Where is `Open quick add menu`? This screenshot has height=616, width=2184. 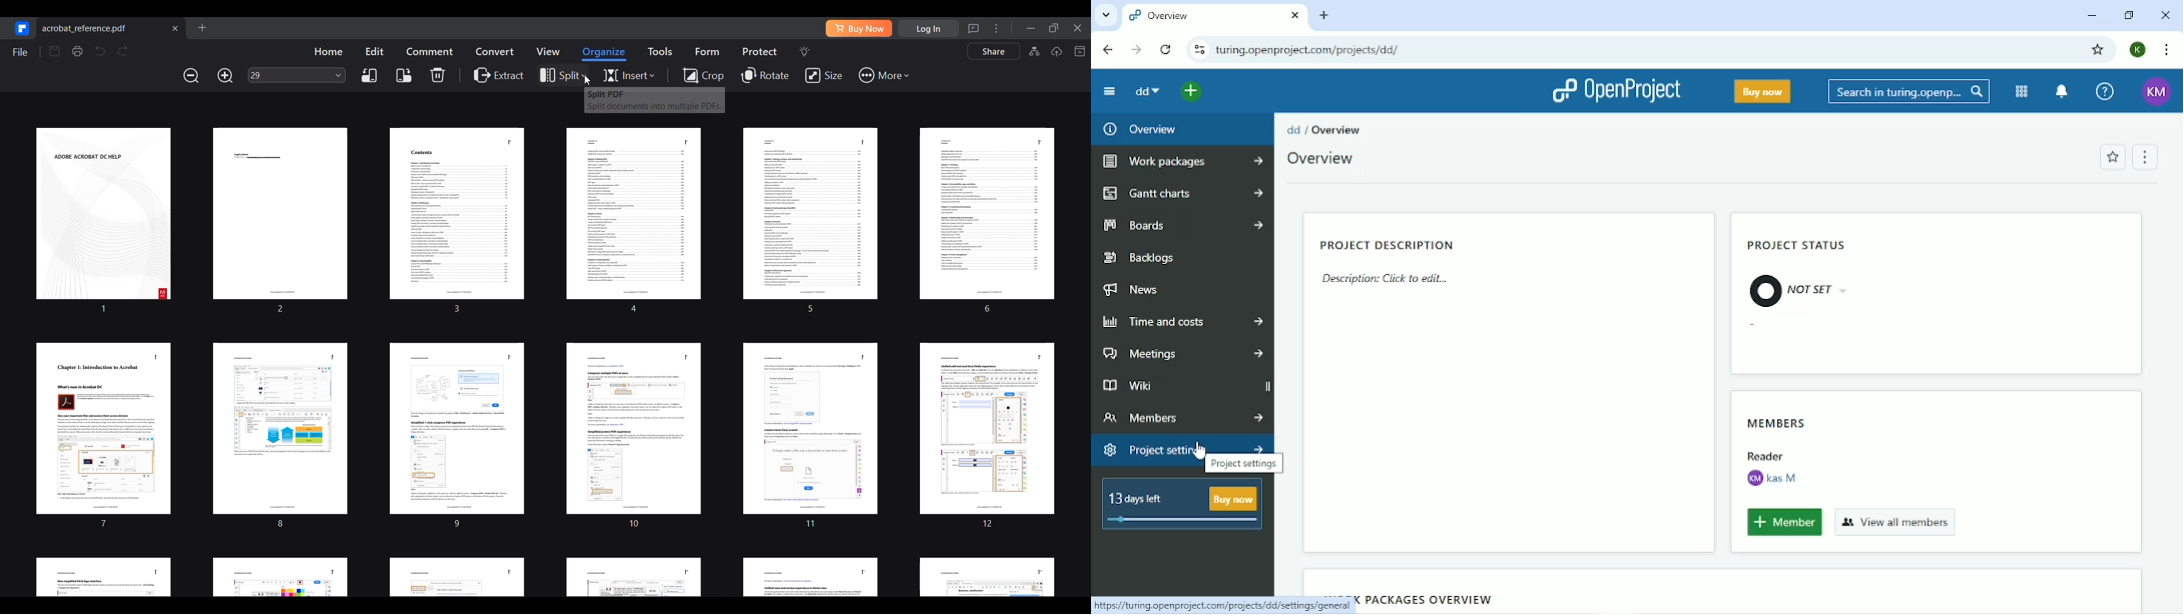
Open quick add menu is located at coordinates (1195, 92).